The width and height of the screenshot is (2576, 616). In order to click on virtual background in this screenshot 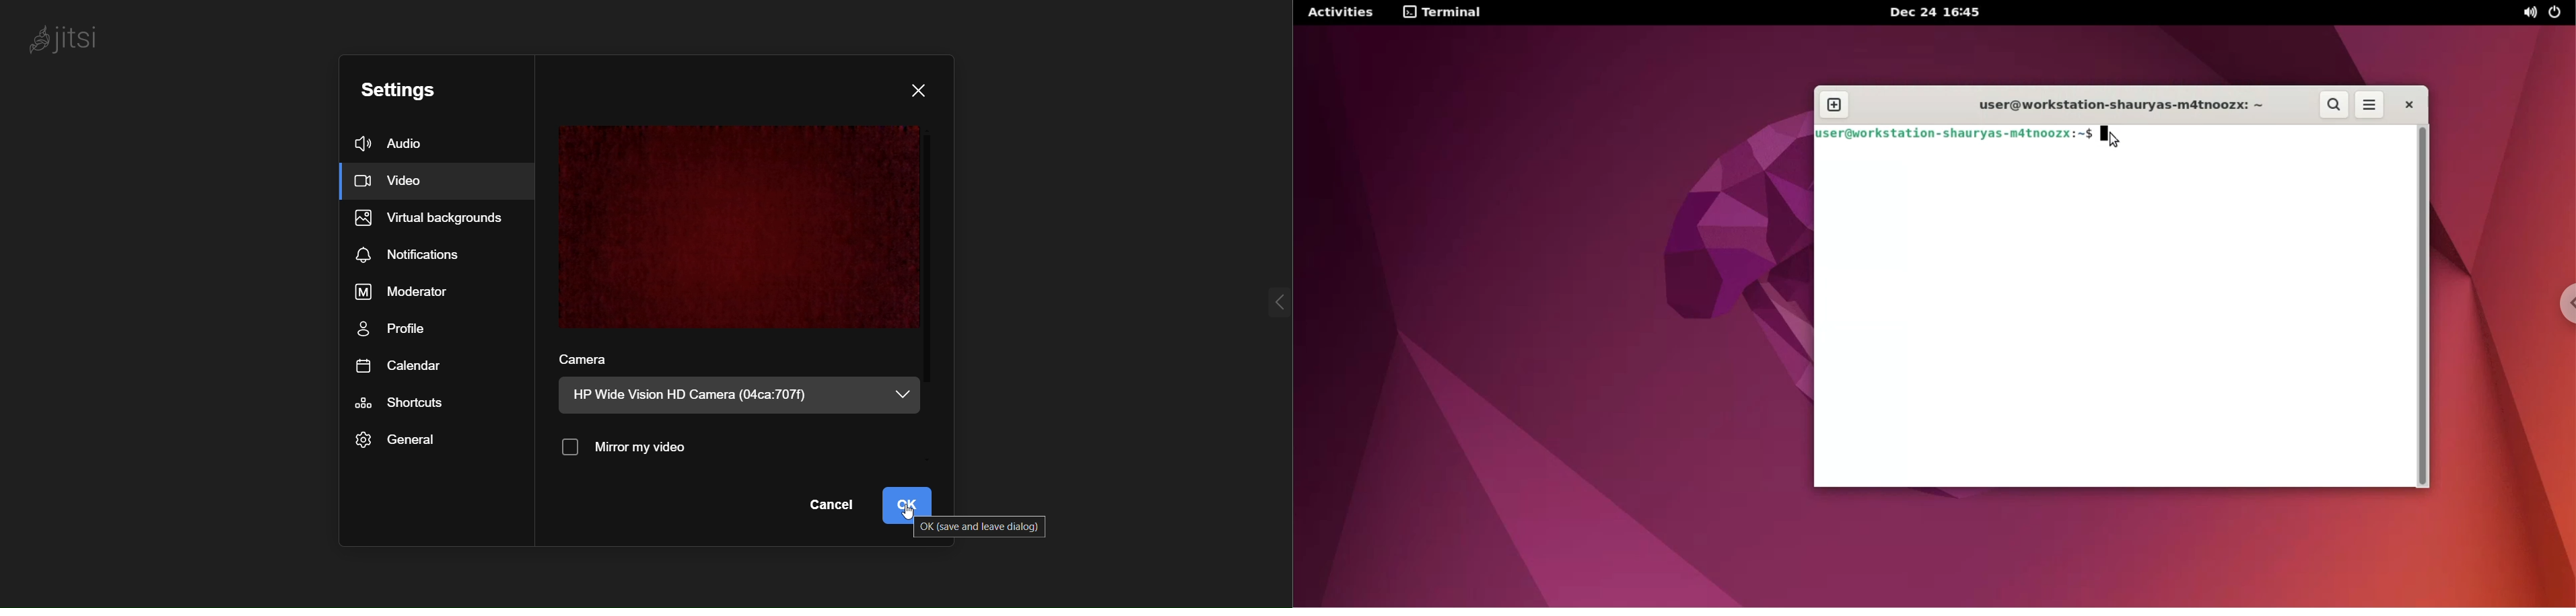, I will do `click(439, 217)`.